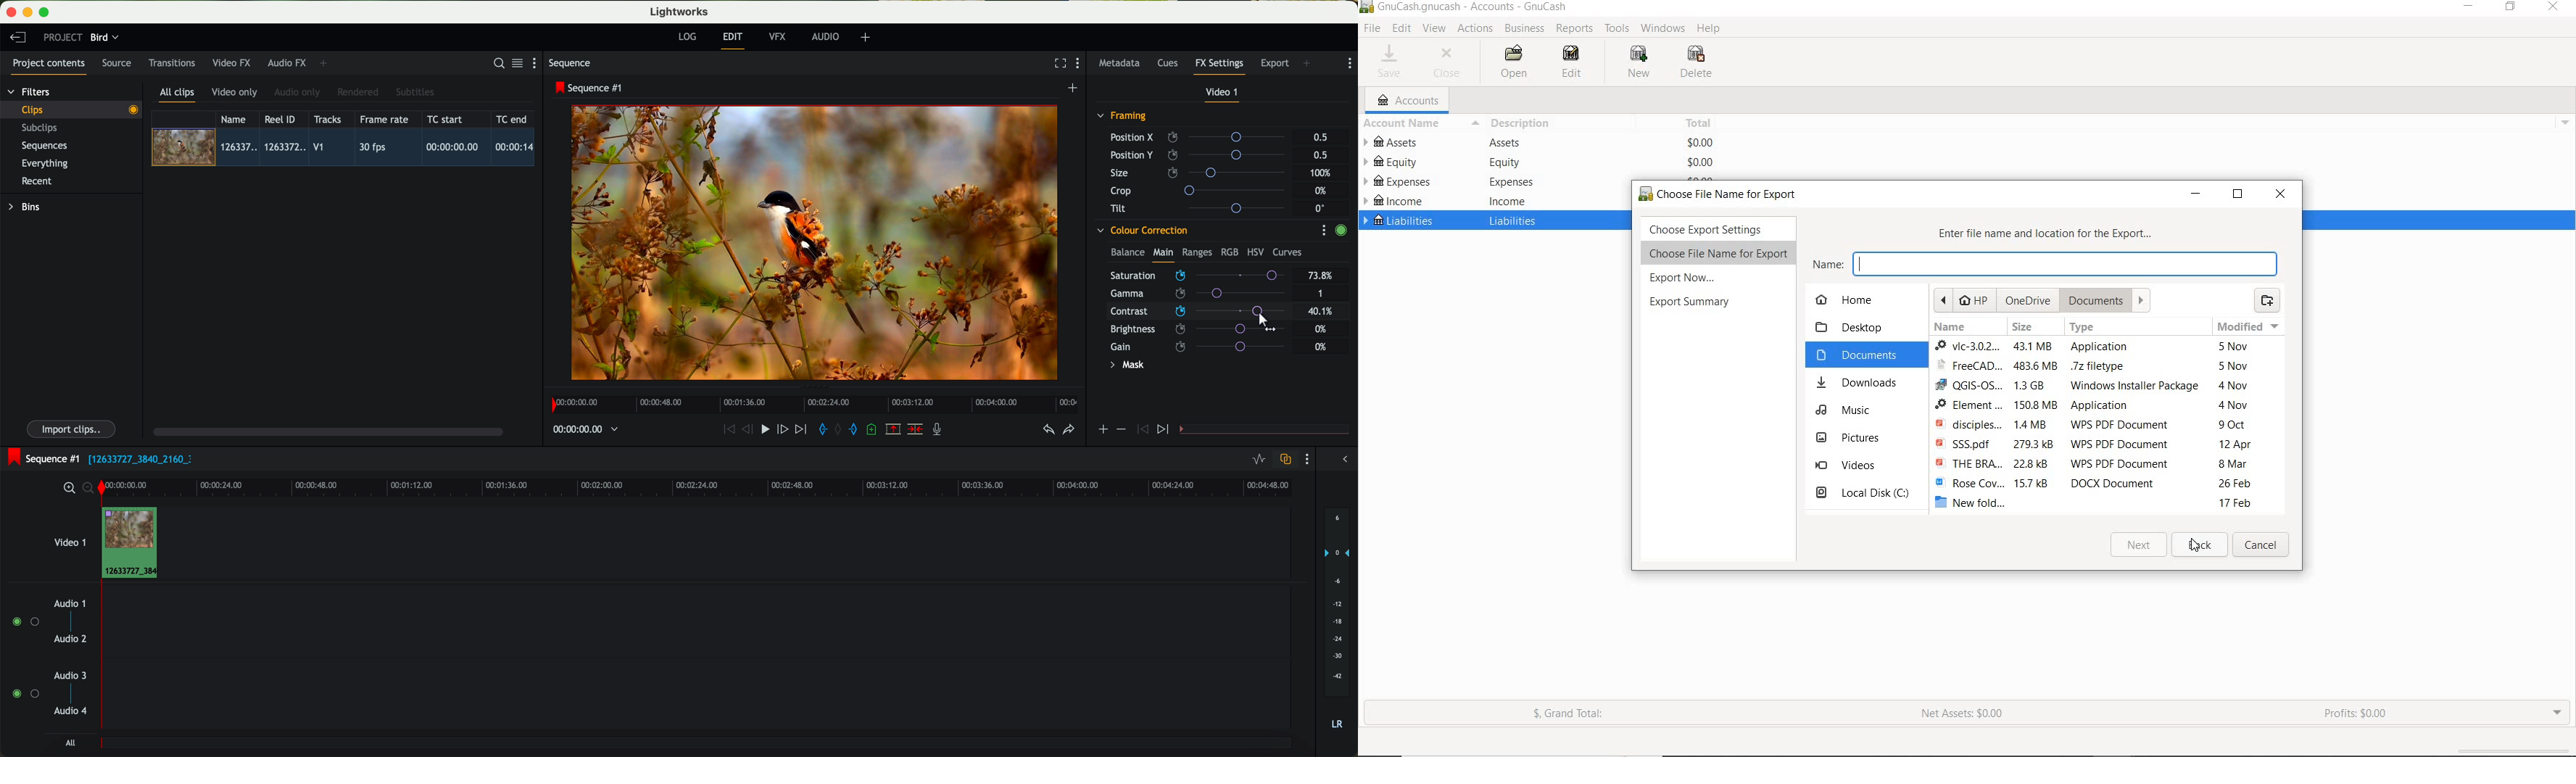 The height and width of the screenshot is (784, 2576). I want to click on PROFITS, so click(2356, 713).